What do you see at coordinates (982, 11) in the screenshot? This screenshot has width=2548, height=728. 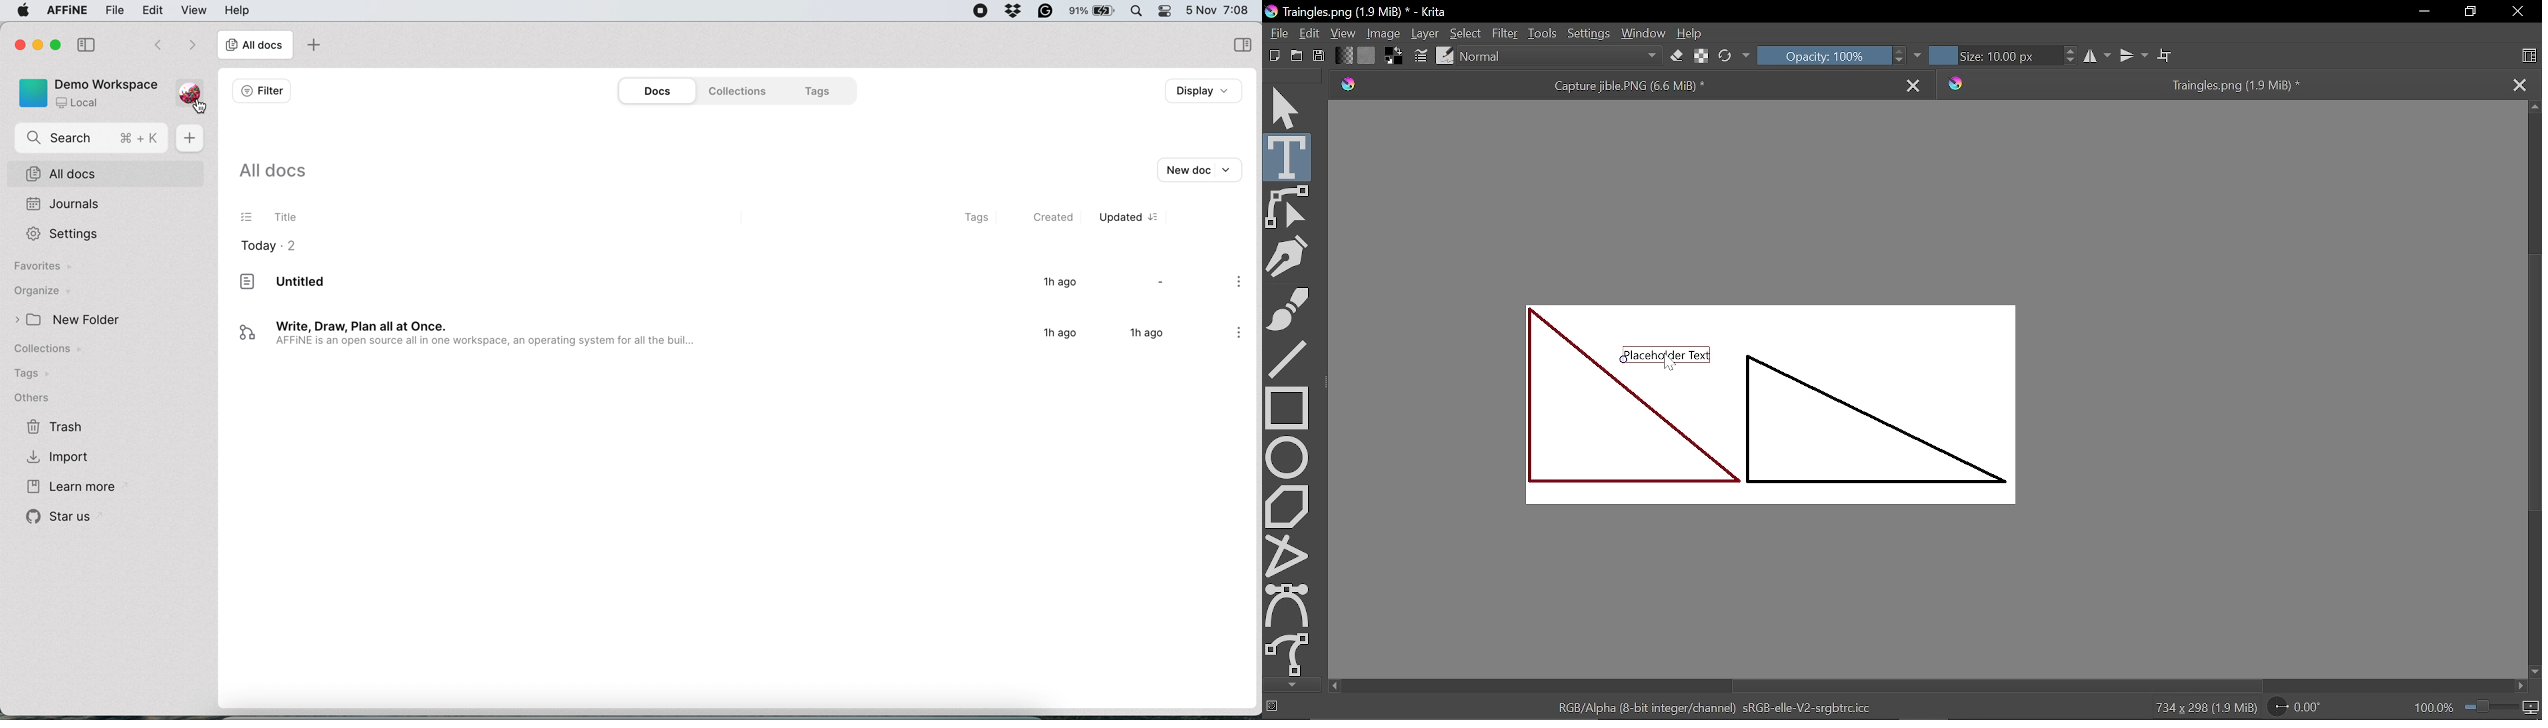 I see `screen recorder` at bounding box center [982, 11].